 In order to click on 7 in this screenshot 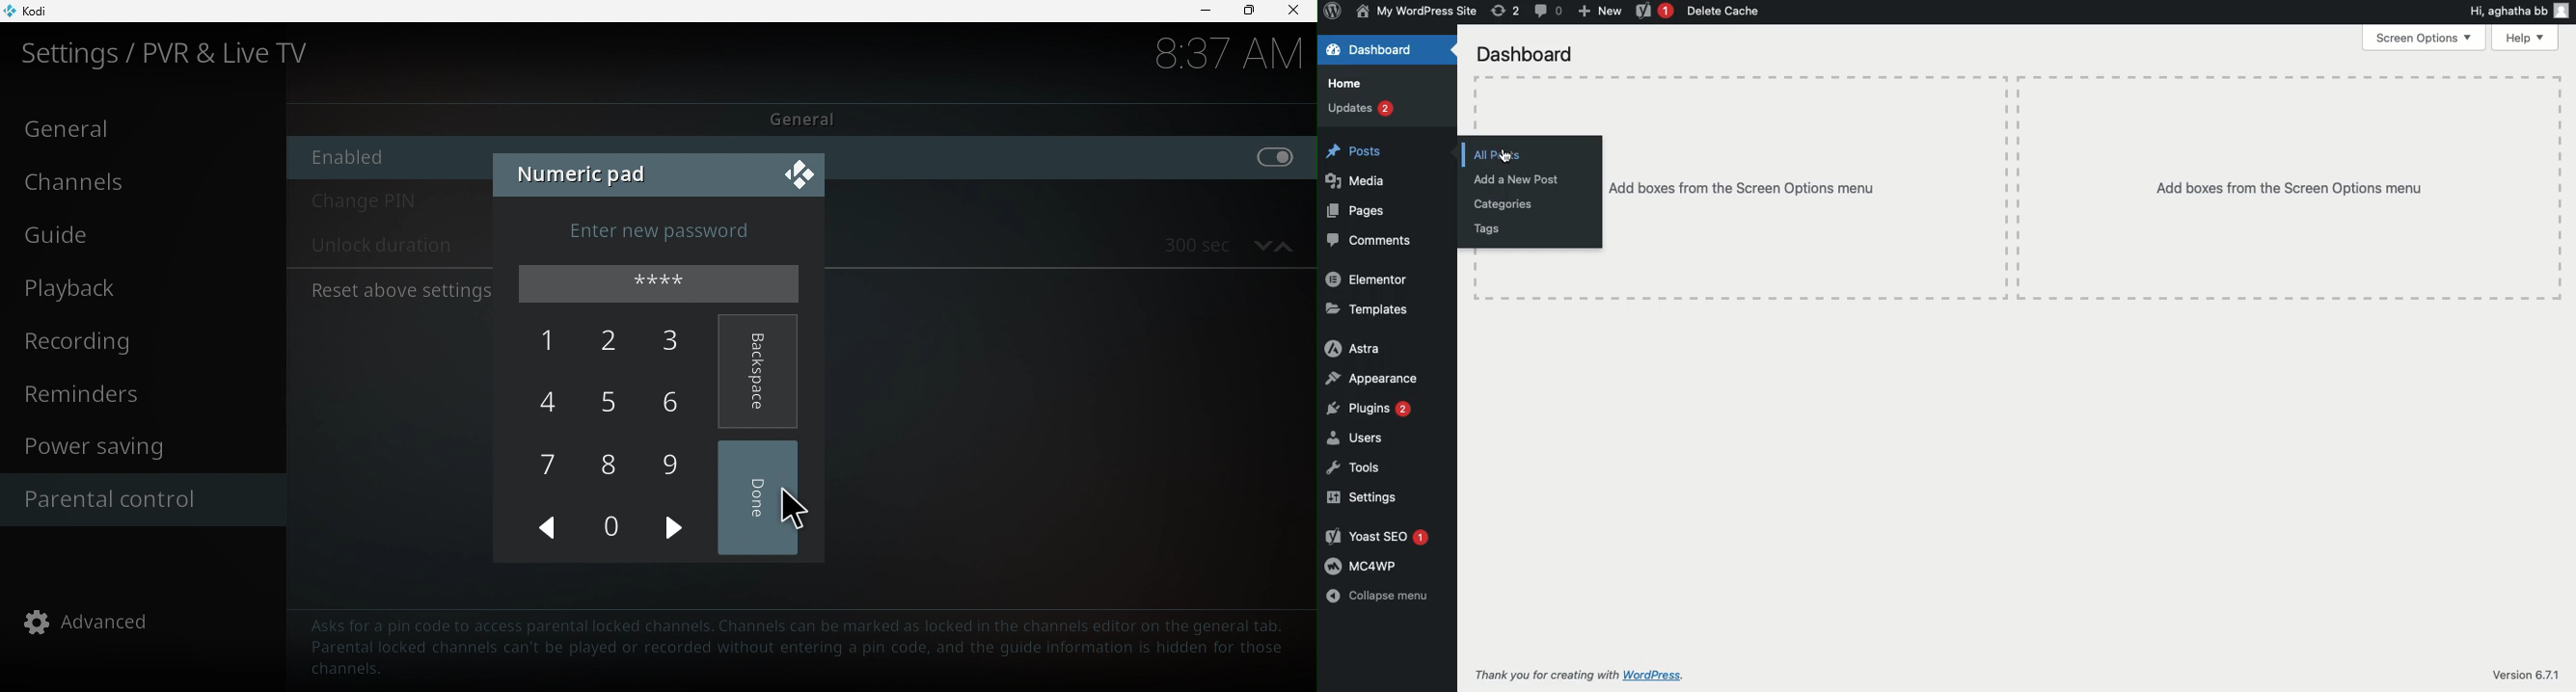, I will do `click(546, 468)`.